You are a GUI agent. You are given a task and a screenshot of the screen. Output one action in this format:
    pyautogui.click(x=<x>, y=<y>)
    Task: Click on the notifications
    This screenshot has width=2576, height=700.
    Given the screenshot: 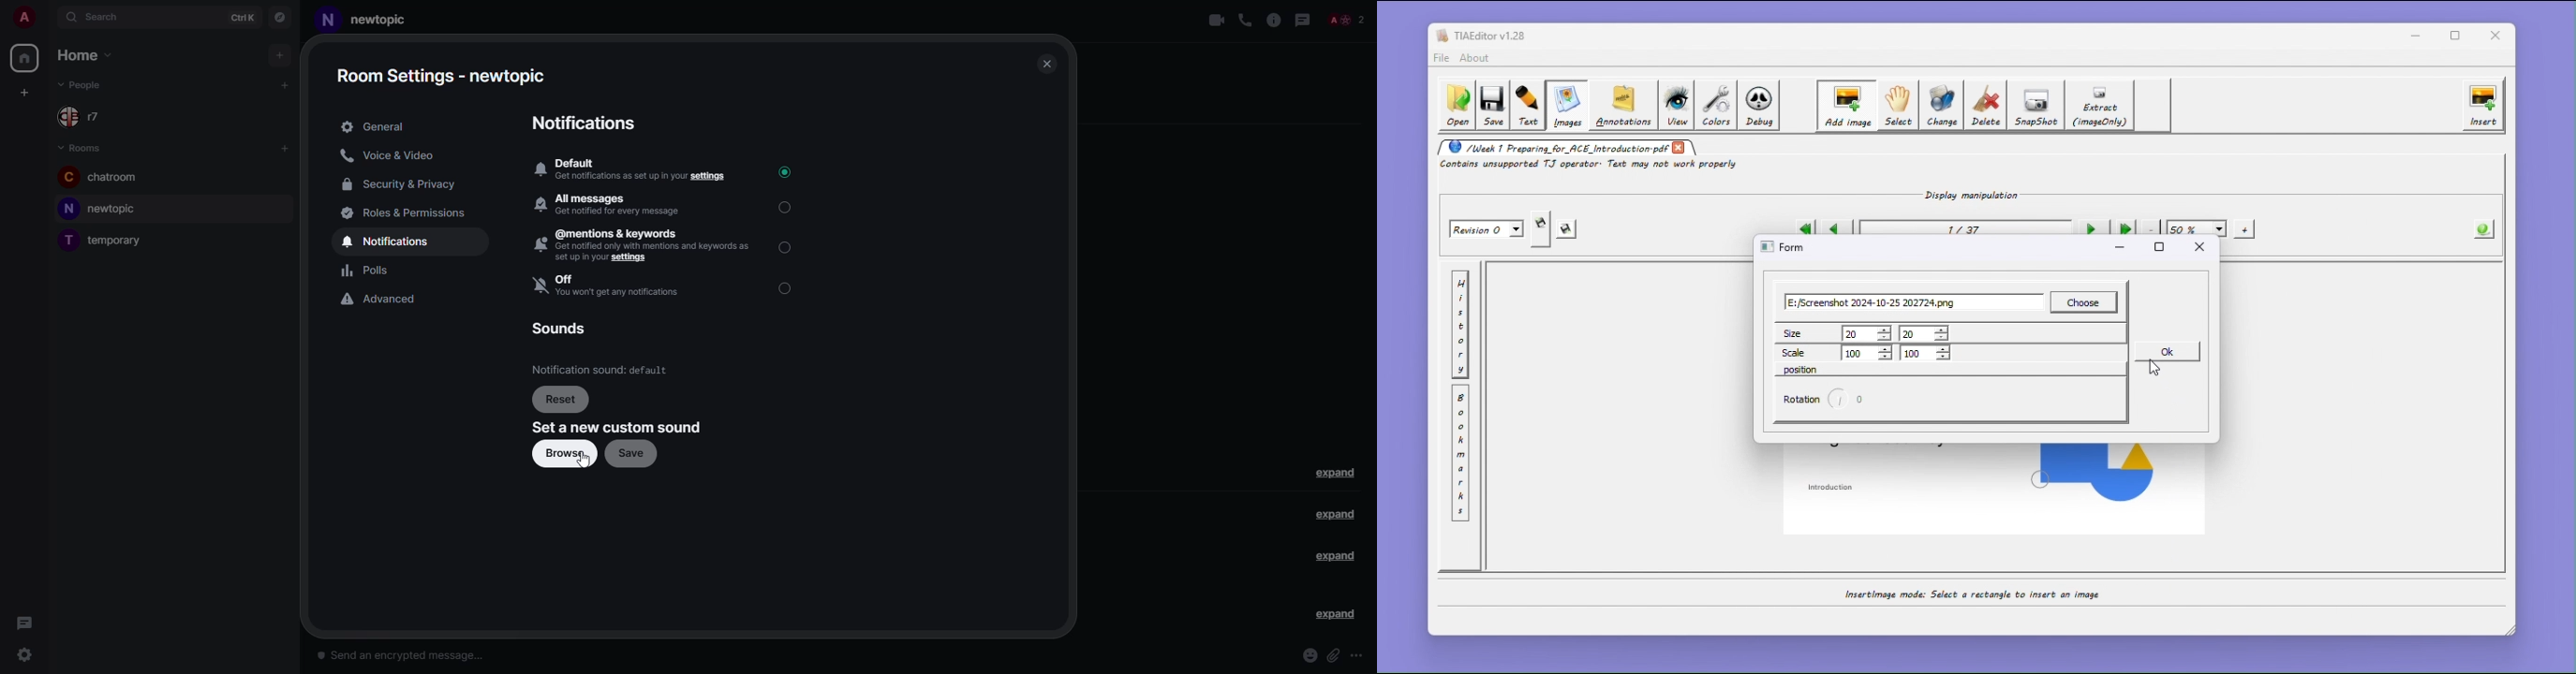 What is the action you would take?
    pyautogui.click(x=584, y=124)
    